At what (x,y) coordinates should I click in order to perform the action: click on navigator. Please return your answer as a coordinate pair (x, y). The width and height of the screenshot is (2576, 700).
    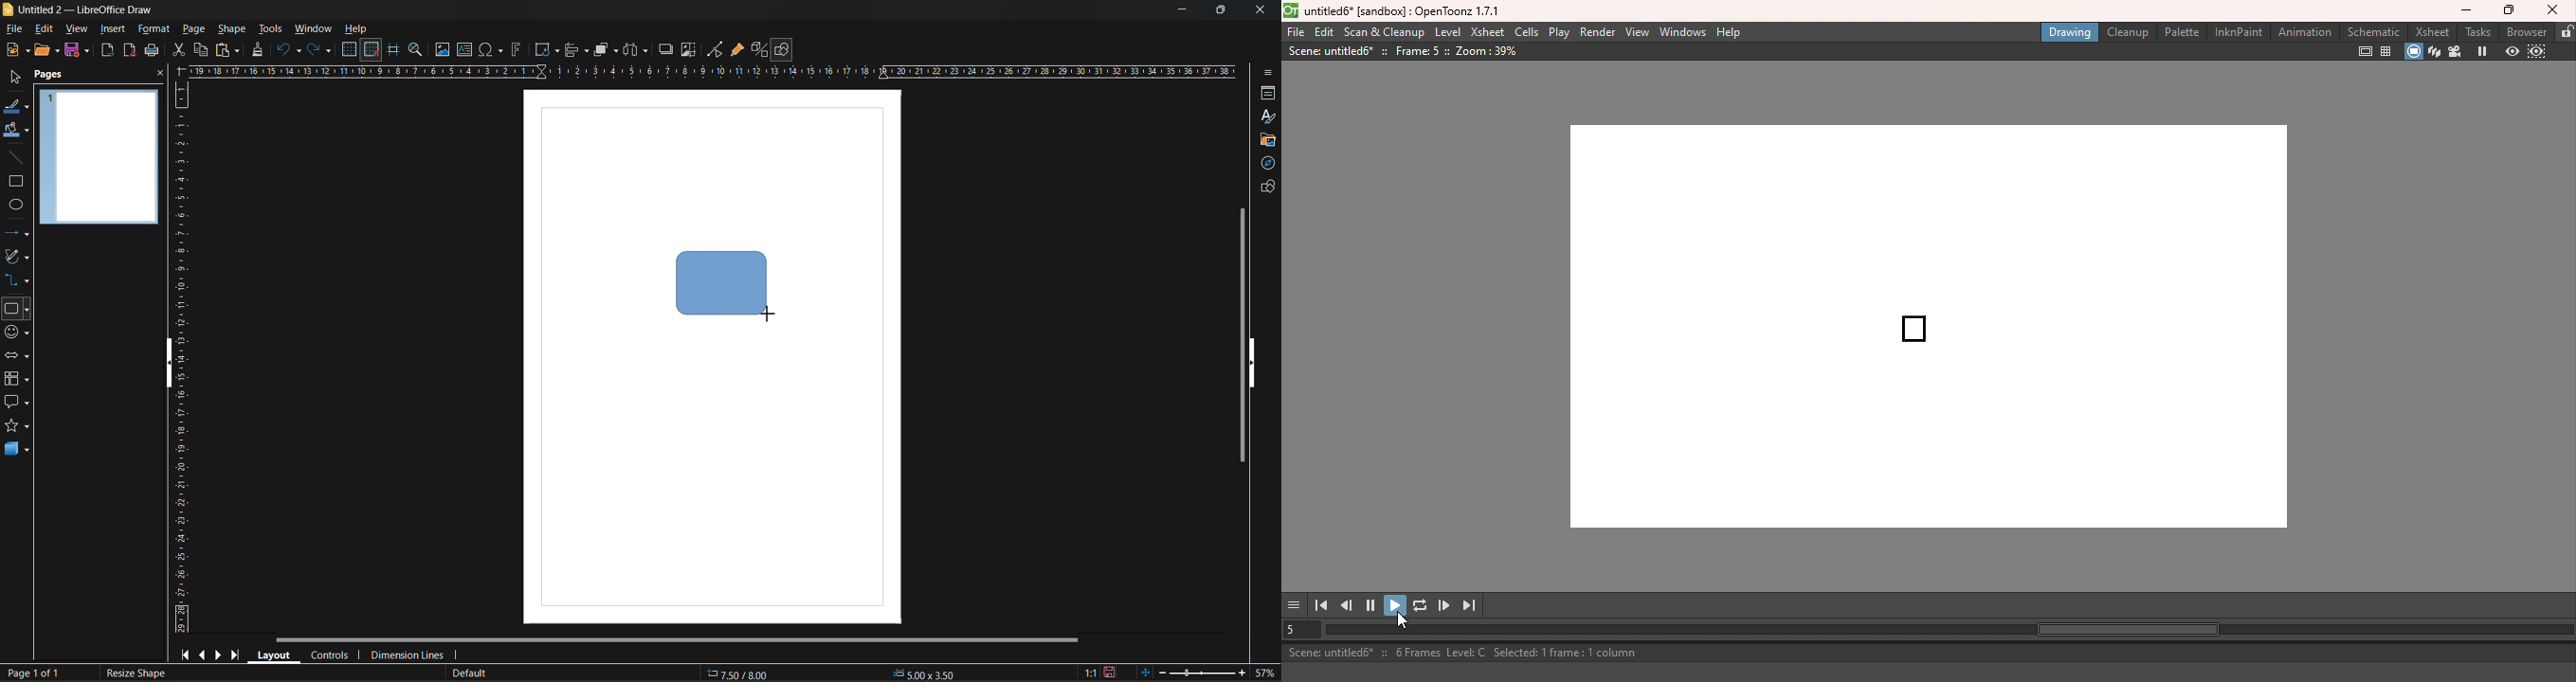
    Looking at the image, I should click on (1266, 165).